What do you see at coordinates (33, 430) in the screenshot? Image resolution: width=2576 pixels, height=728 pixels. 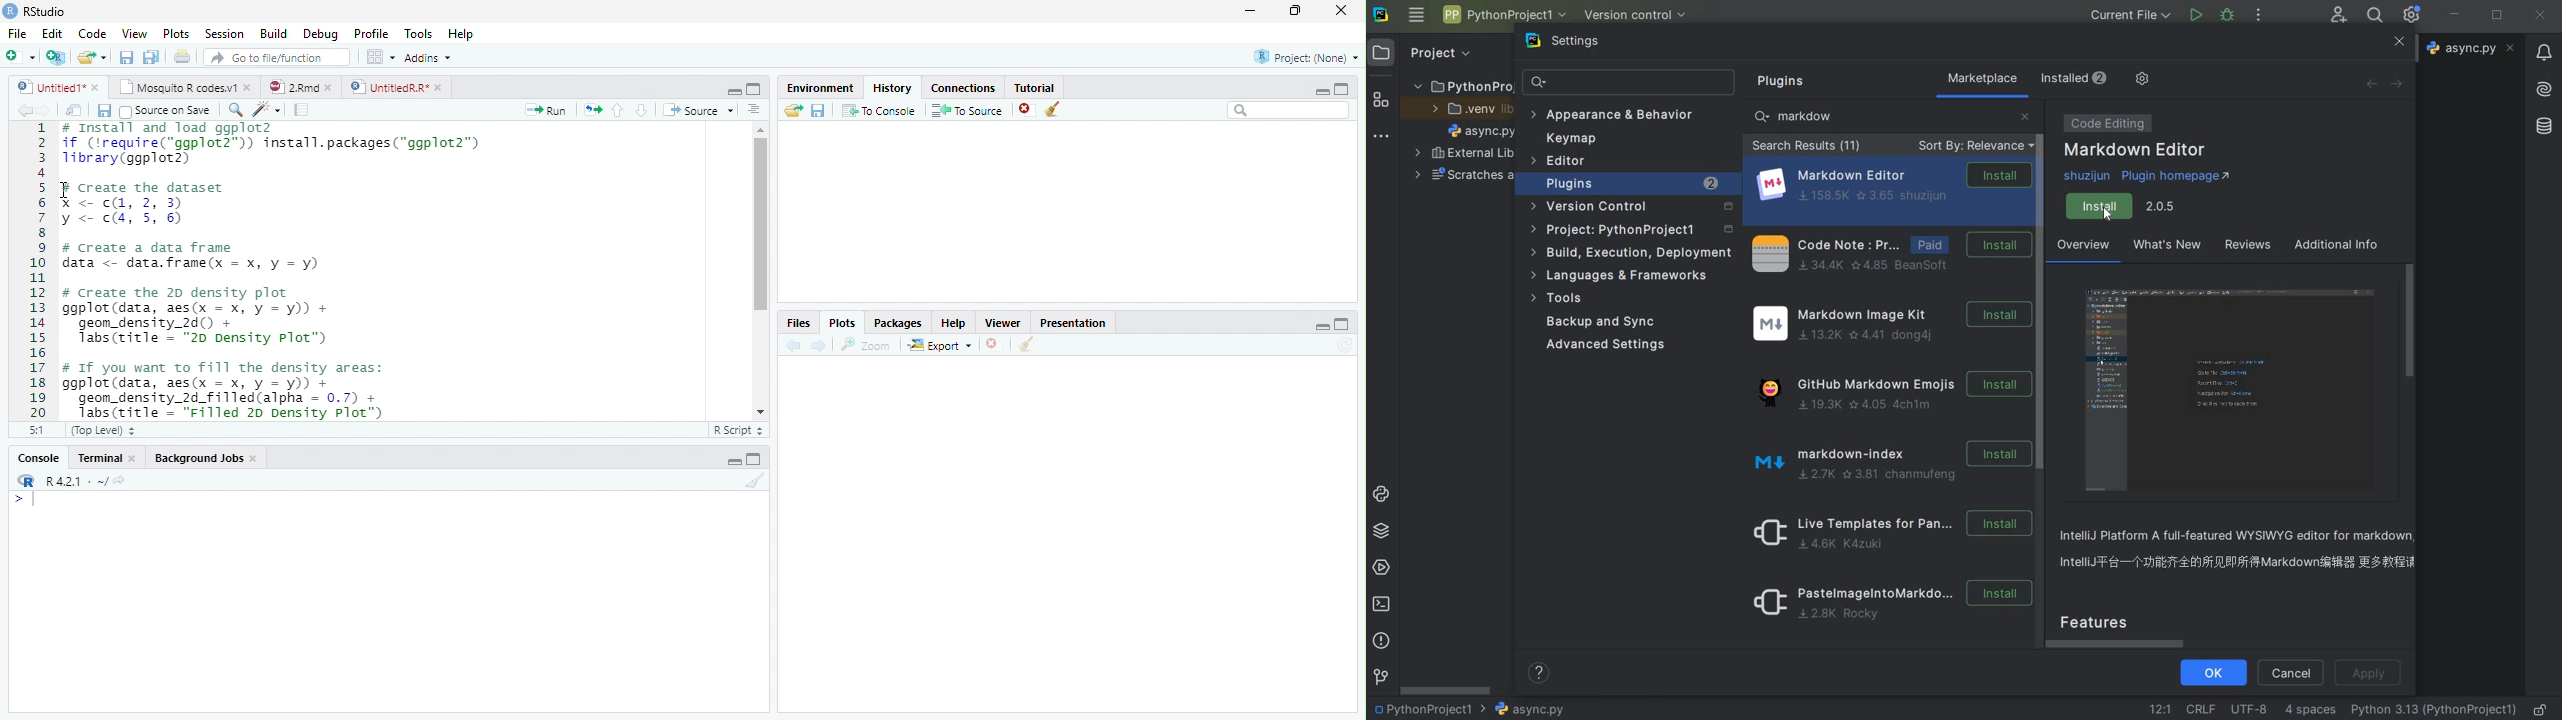 I see `5:1` at bounding box center [33, 430].